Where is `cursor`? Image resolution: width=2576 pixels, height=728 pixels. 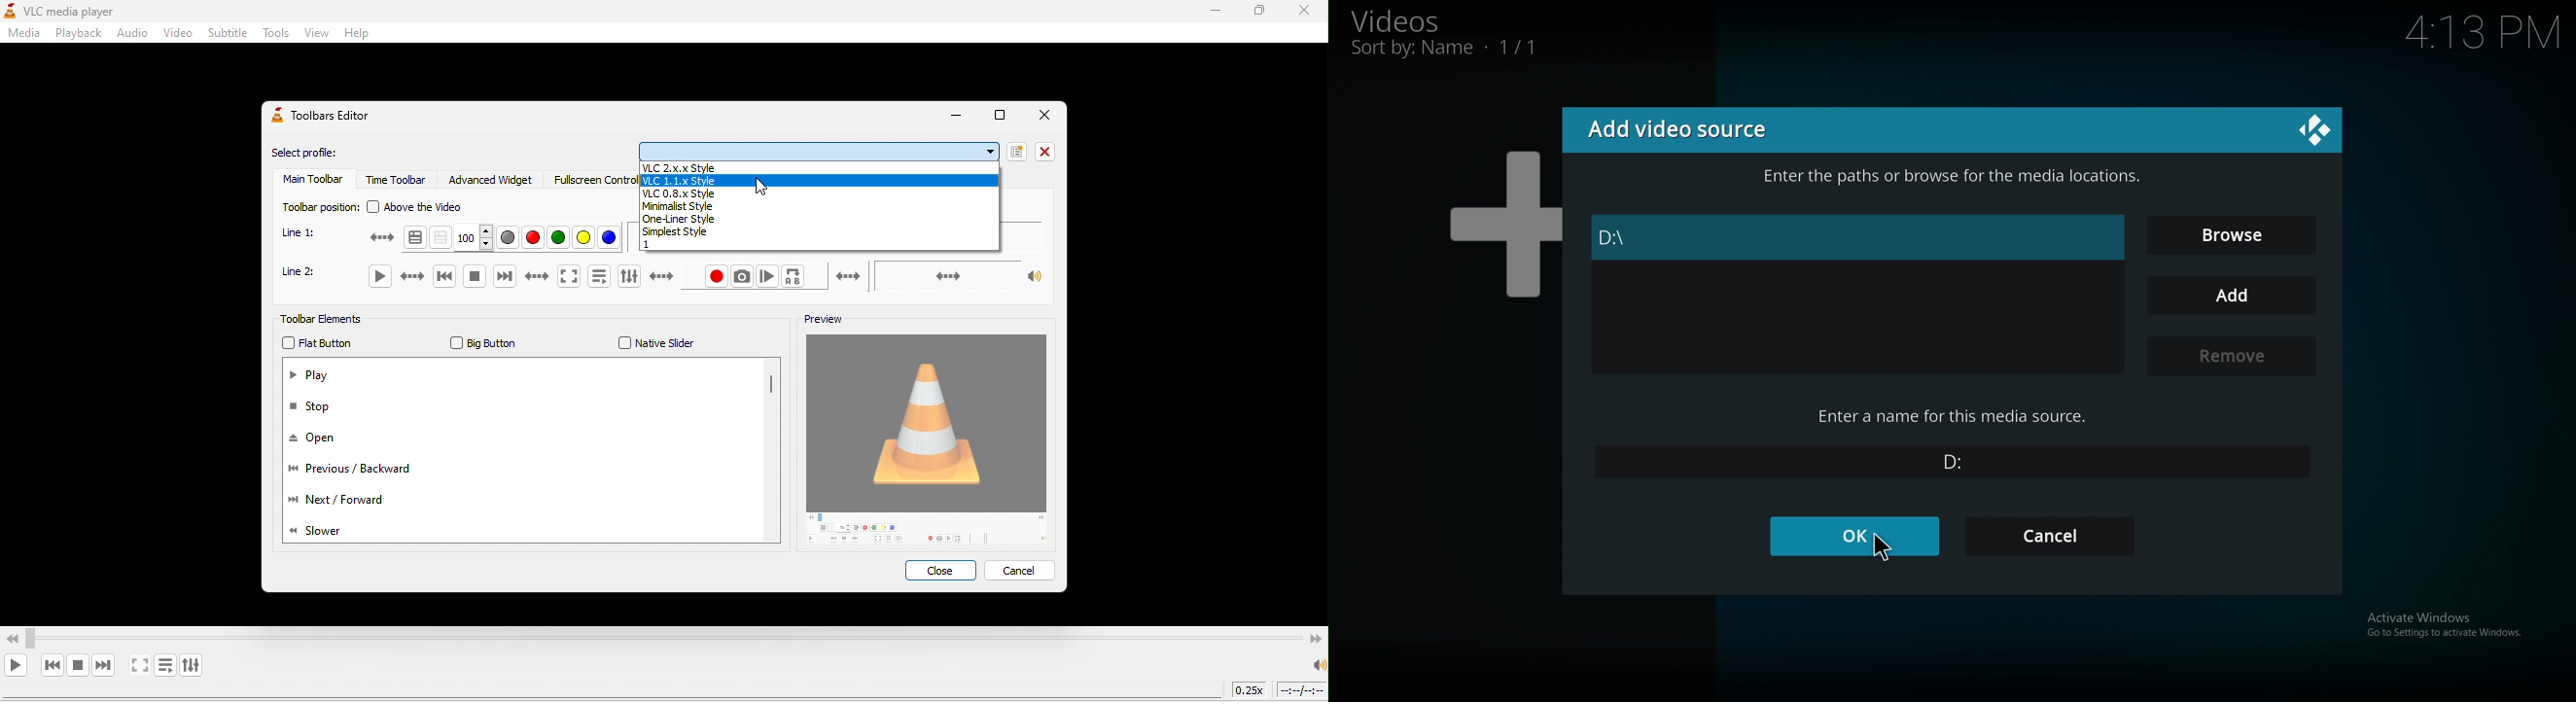 cursor is located at coordinates (1881, 546).